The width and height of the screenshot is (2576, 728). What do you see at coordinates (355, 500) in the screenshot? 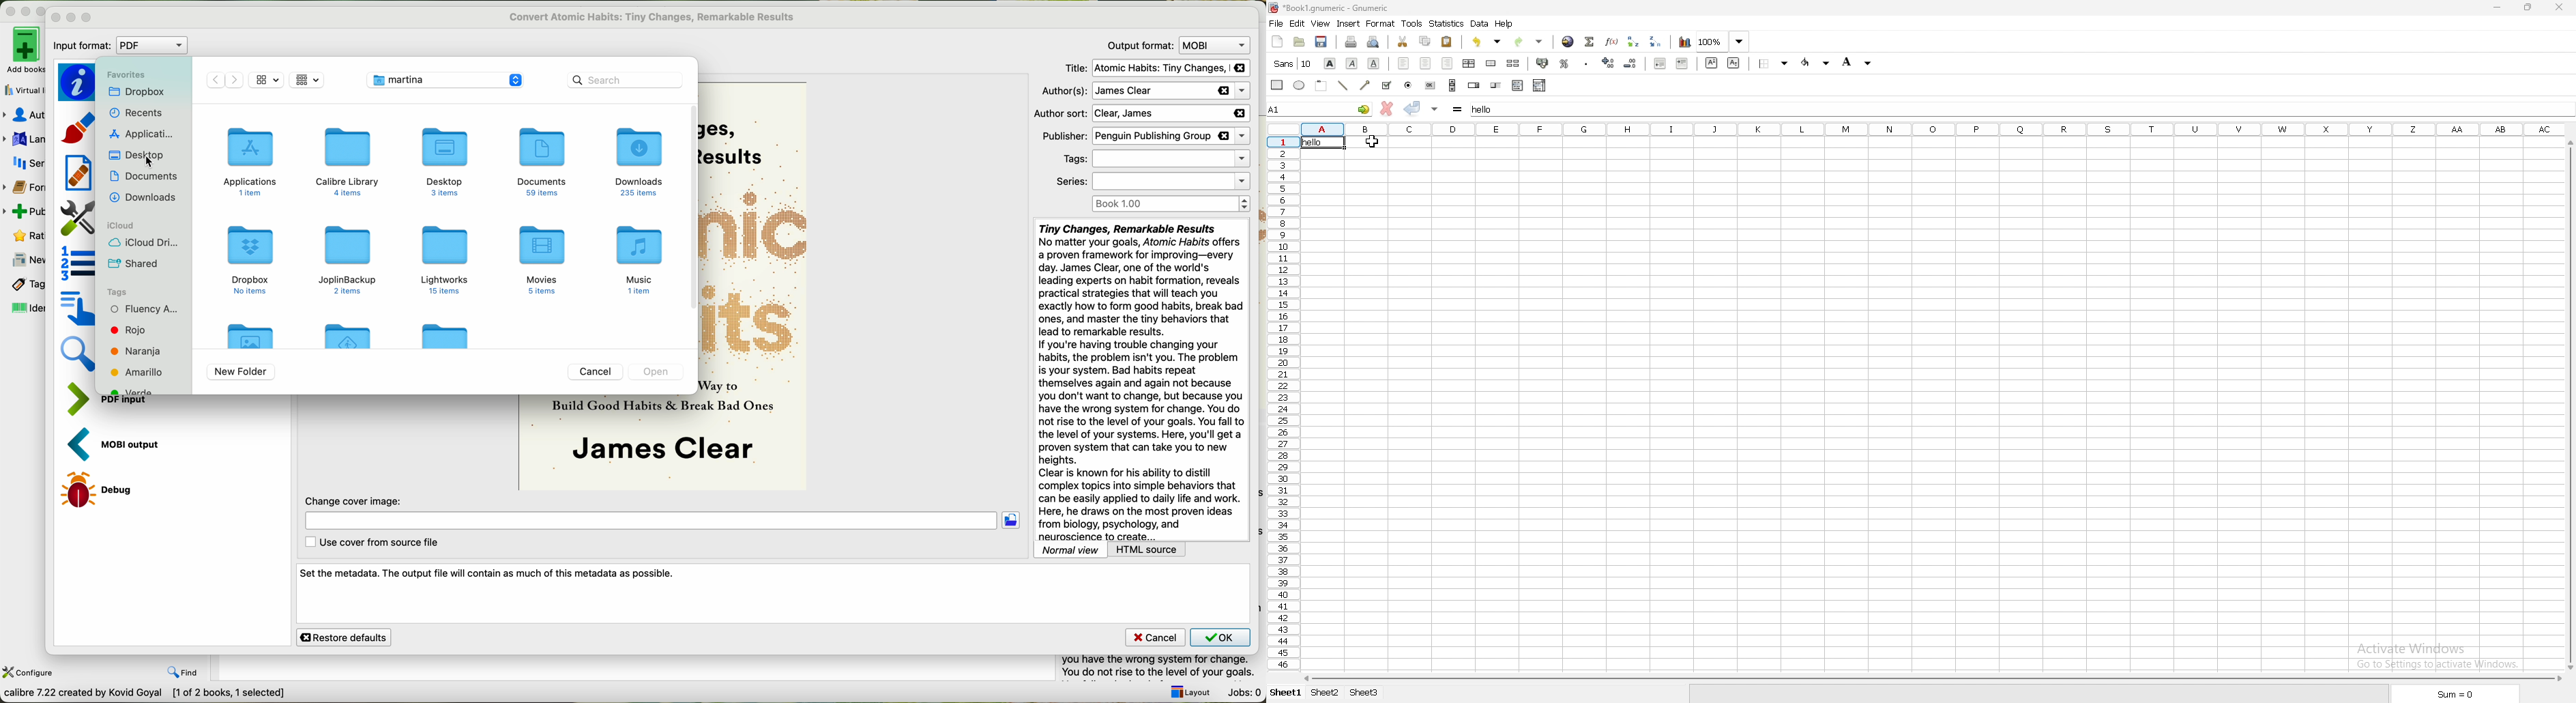
I see `change cover image` at bounding box center [355, 500].